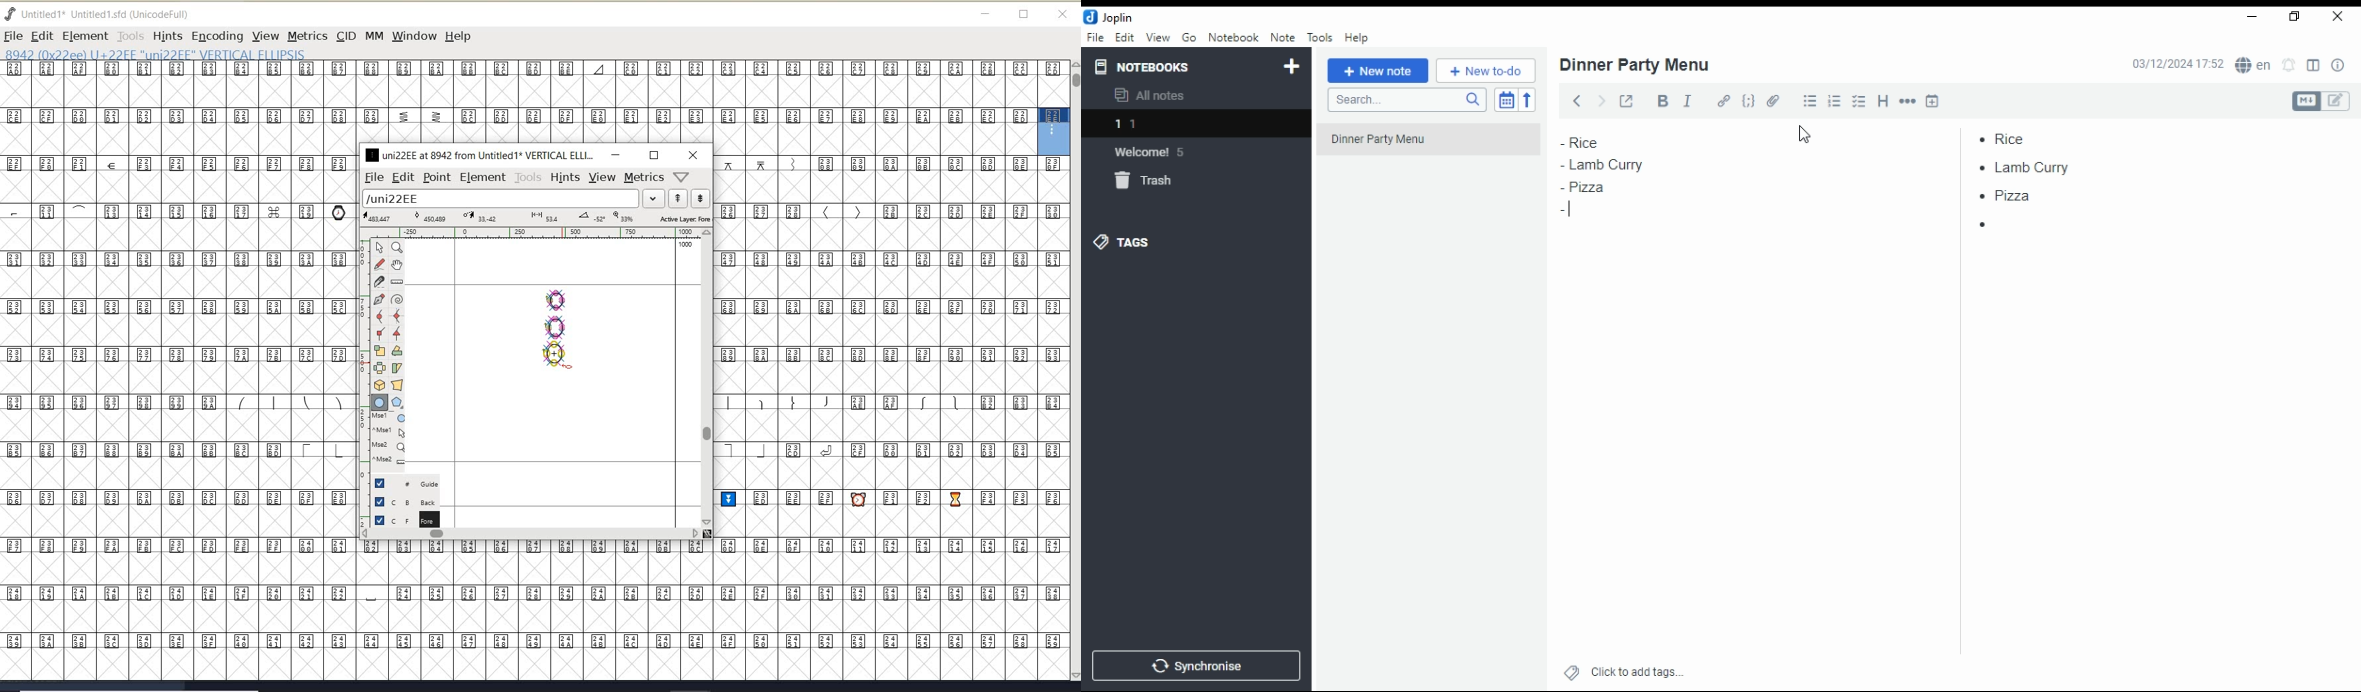 This screenshot has height=700, width=2380. I want to click on new to-do list, so click(1486, 71).